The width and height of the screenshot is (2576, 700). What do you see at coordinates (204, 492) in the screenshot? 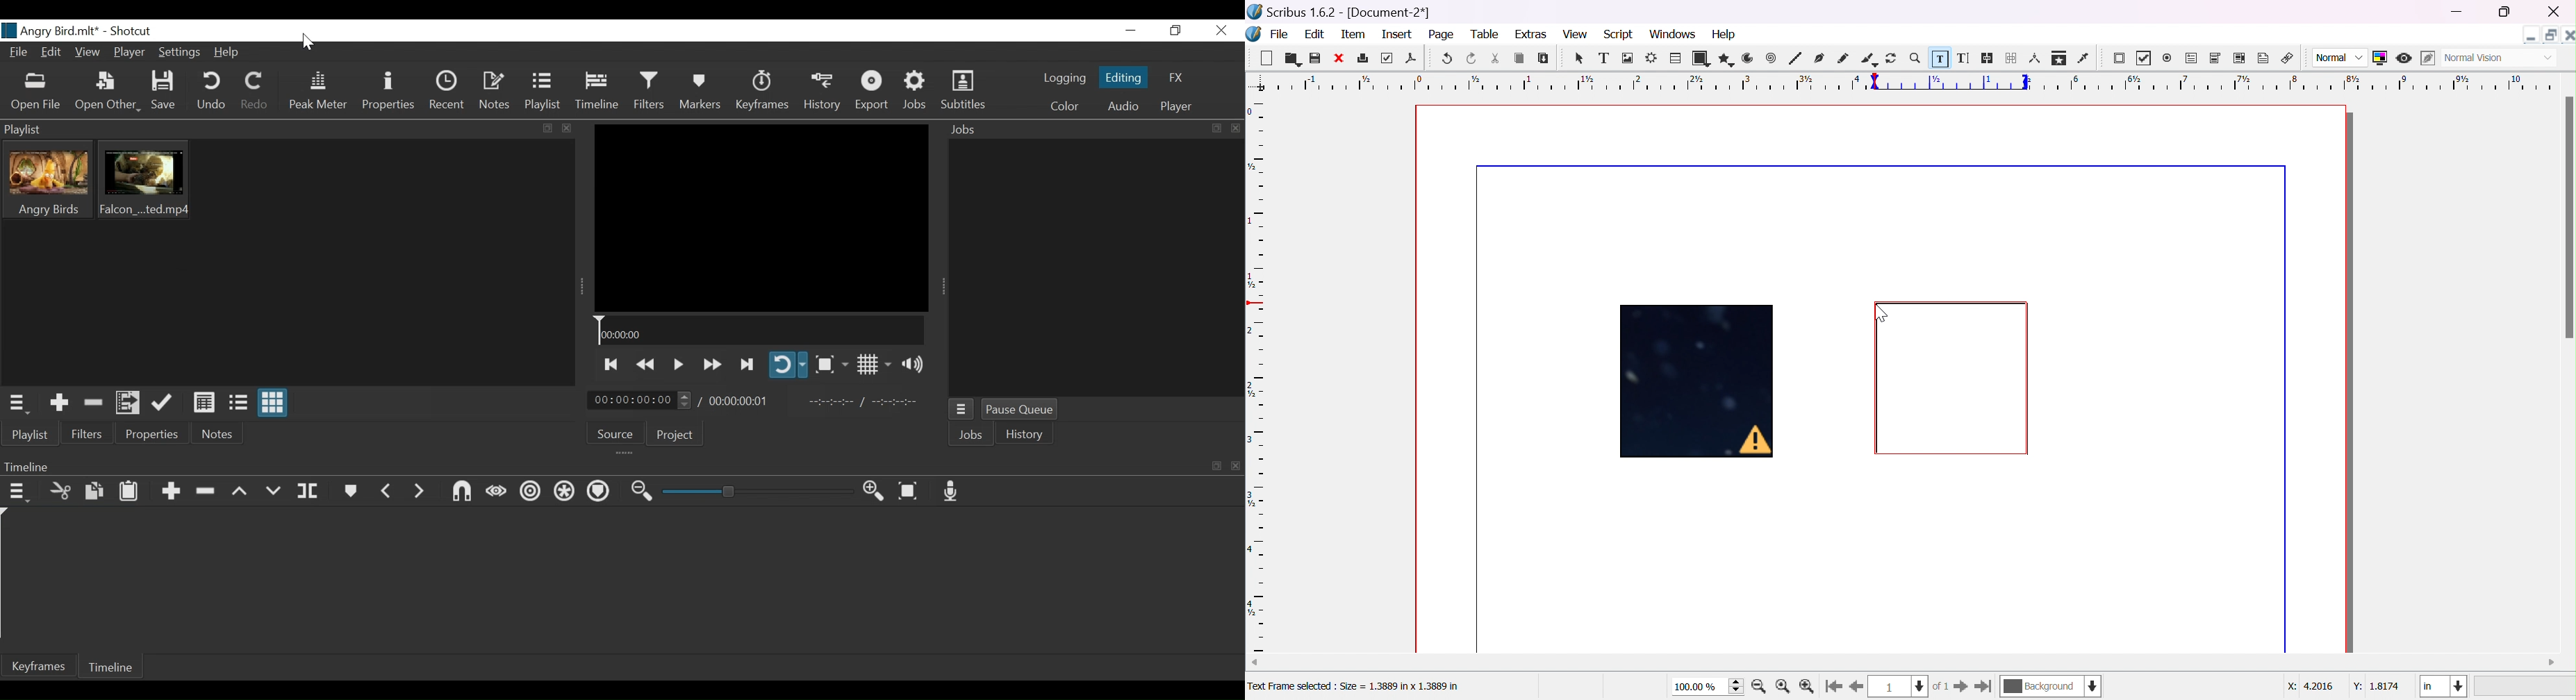
I see `Ripple Delete` at bounding box center [204, 492].